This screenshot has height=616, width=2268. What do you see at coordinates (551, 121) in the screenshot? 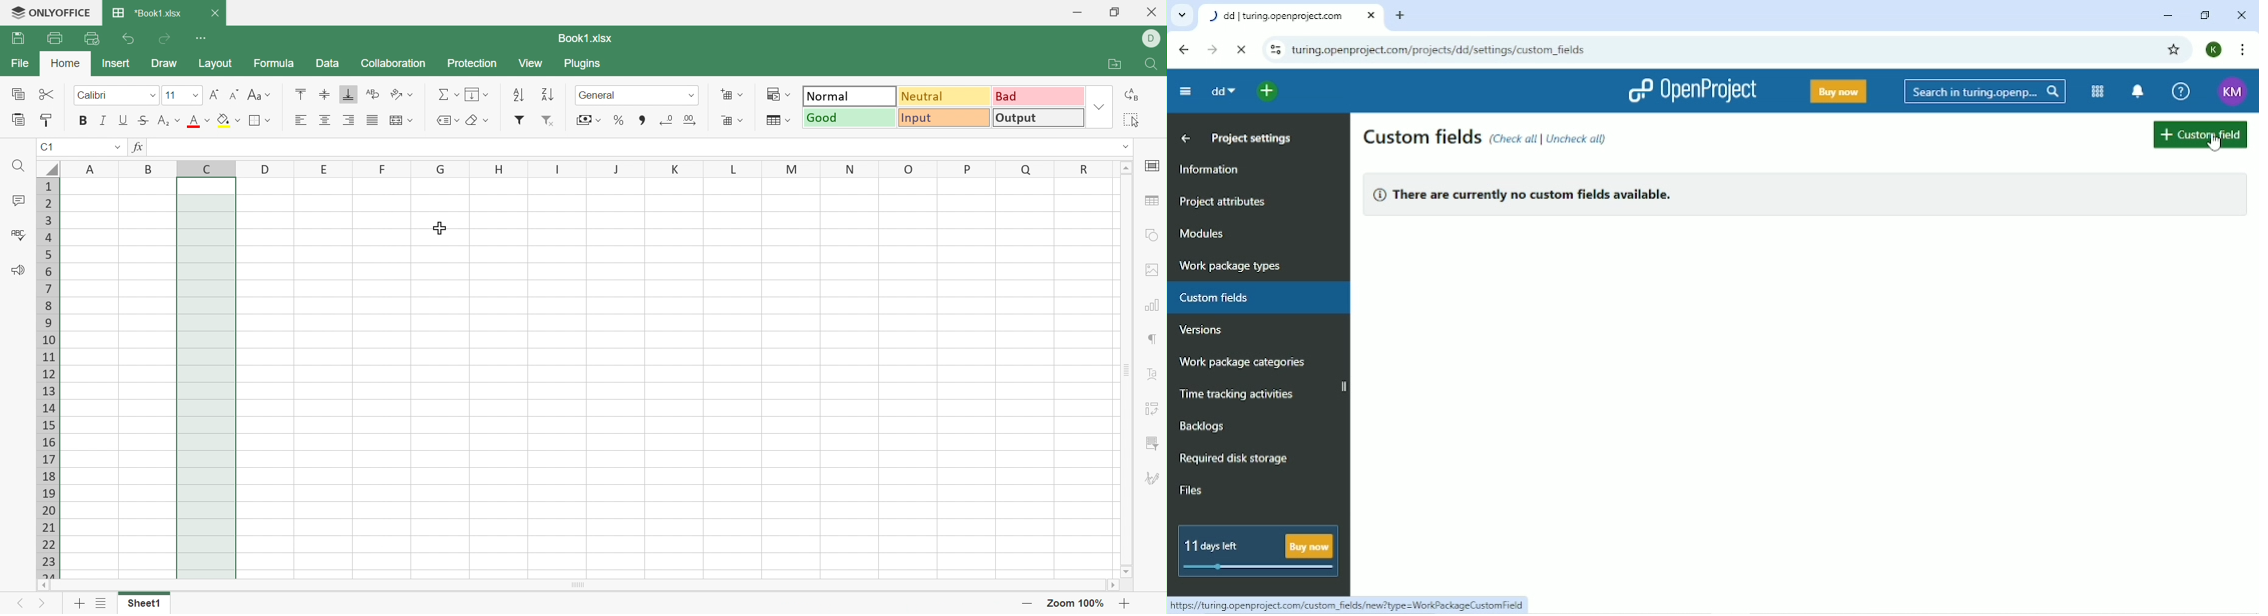
I see `Remove filter` at bounding box center [551, 121].